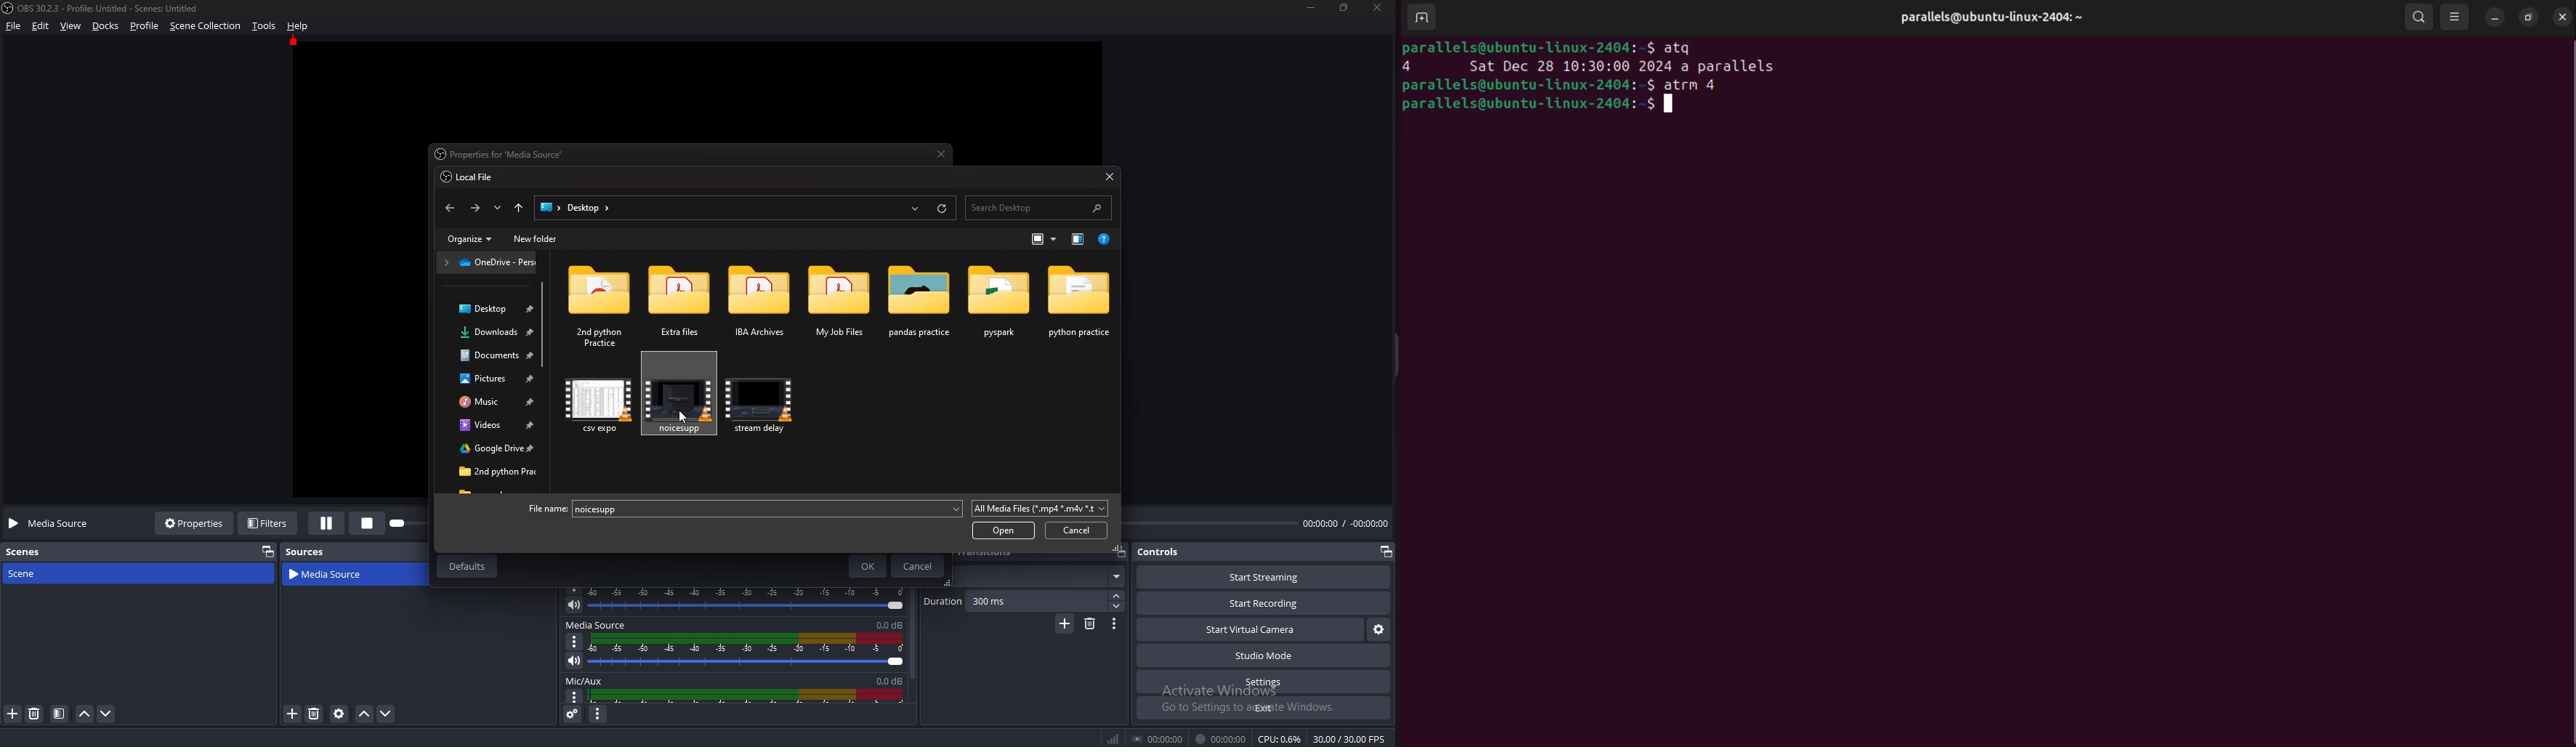 The image size is (2576, 756). Describe the element at coordinates (60, 714) in the screenshot. I see `Filter` at that location.